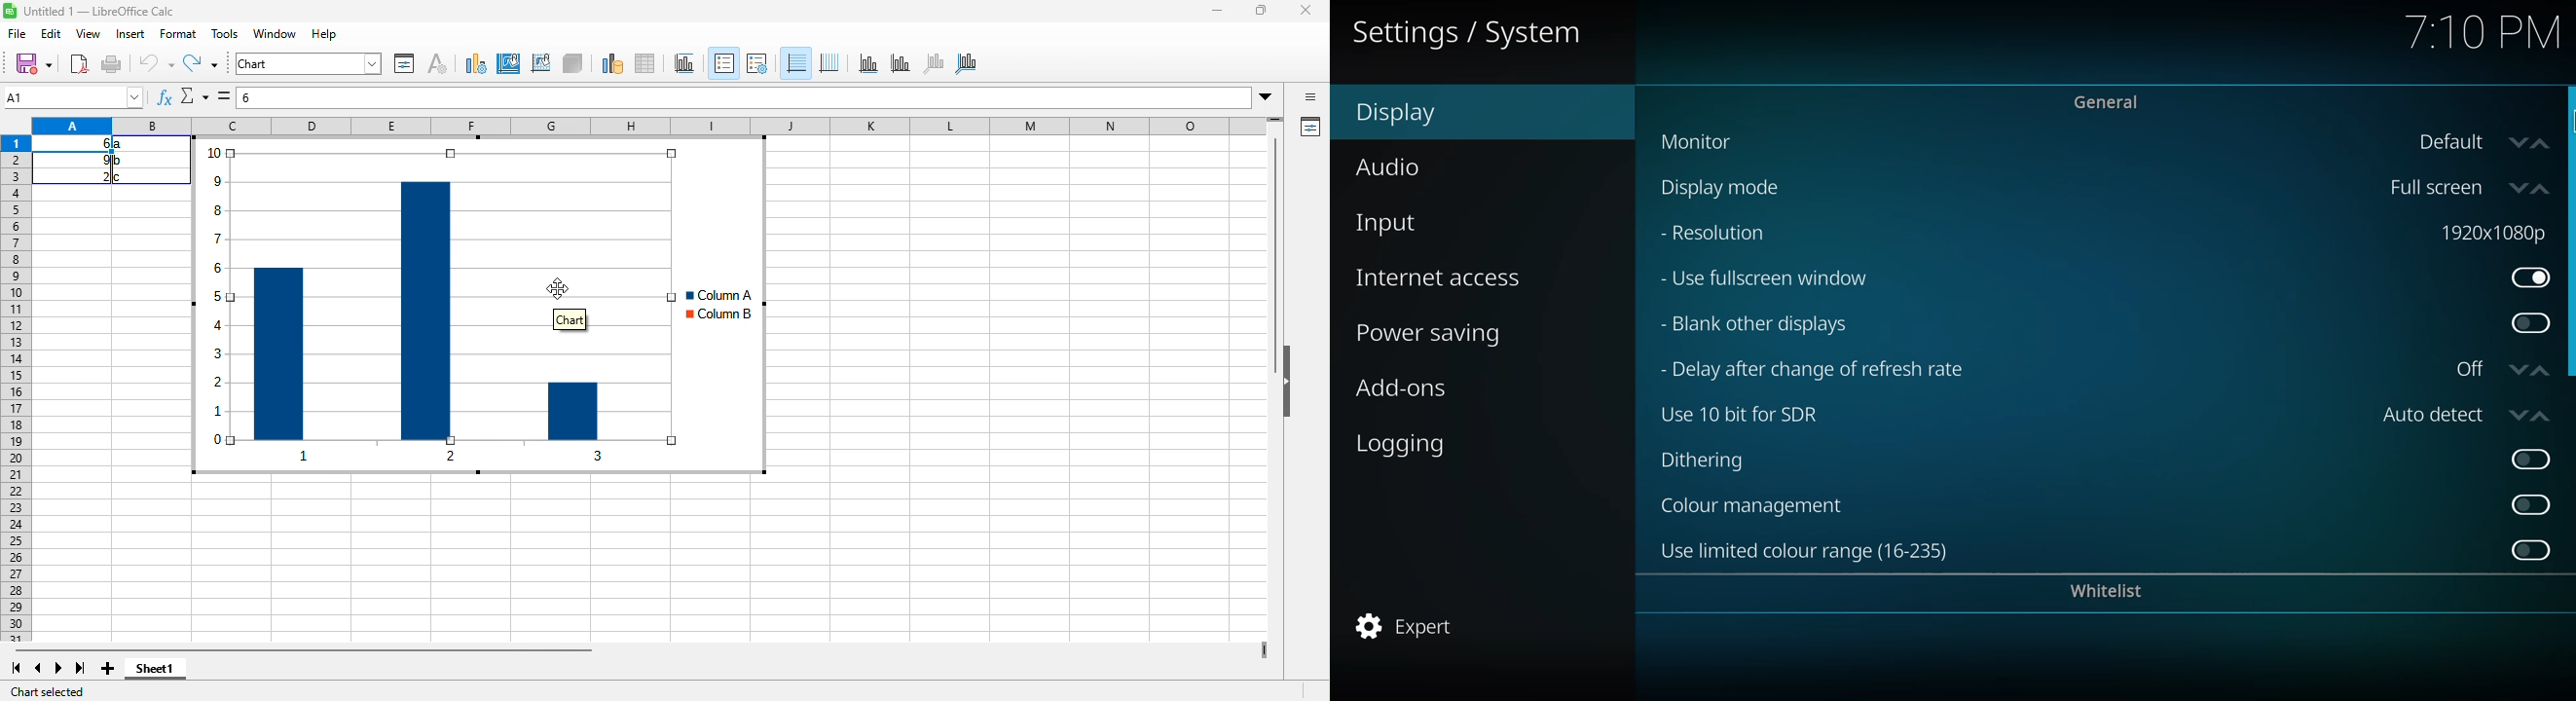 This screenshot has width=2576, height=728. I want to click on function wizard, so click(164, 98).